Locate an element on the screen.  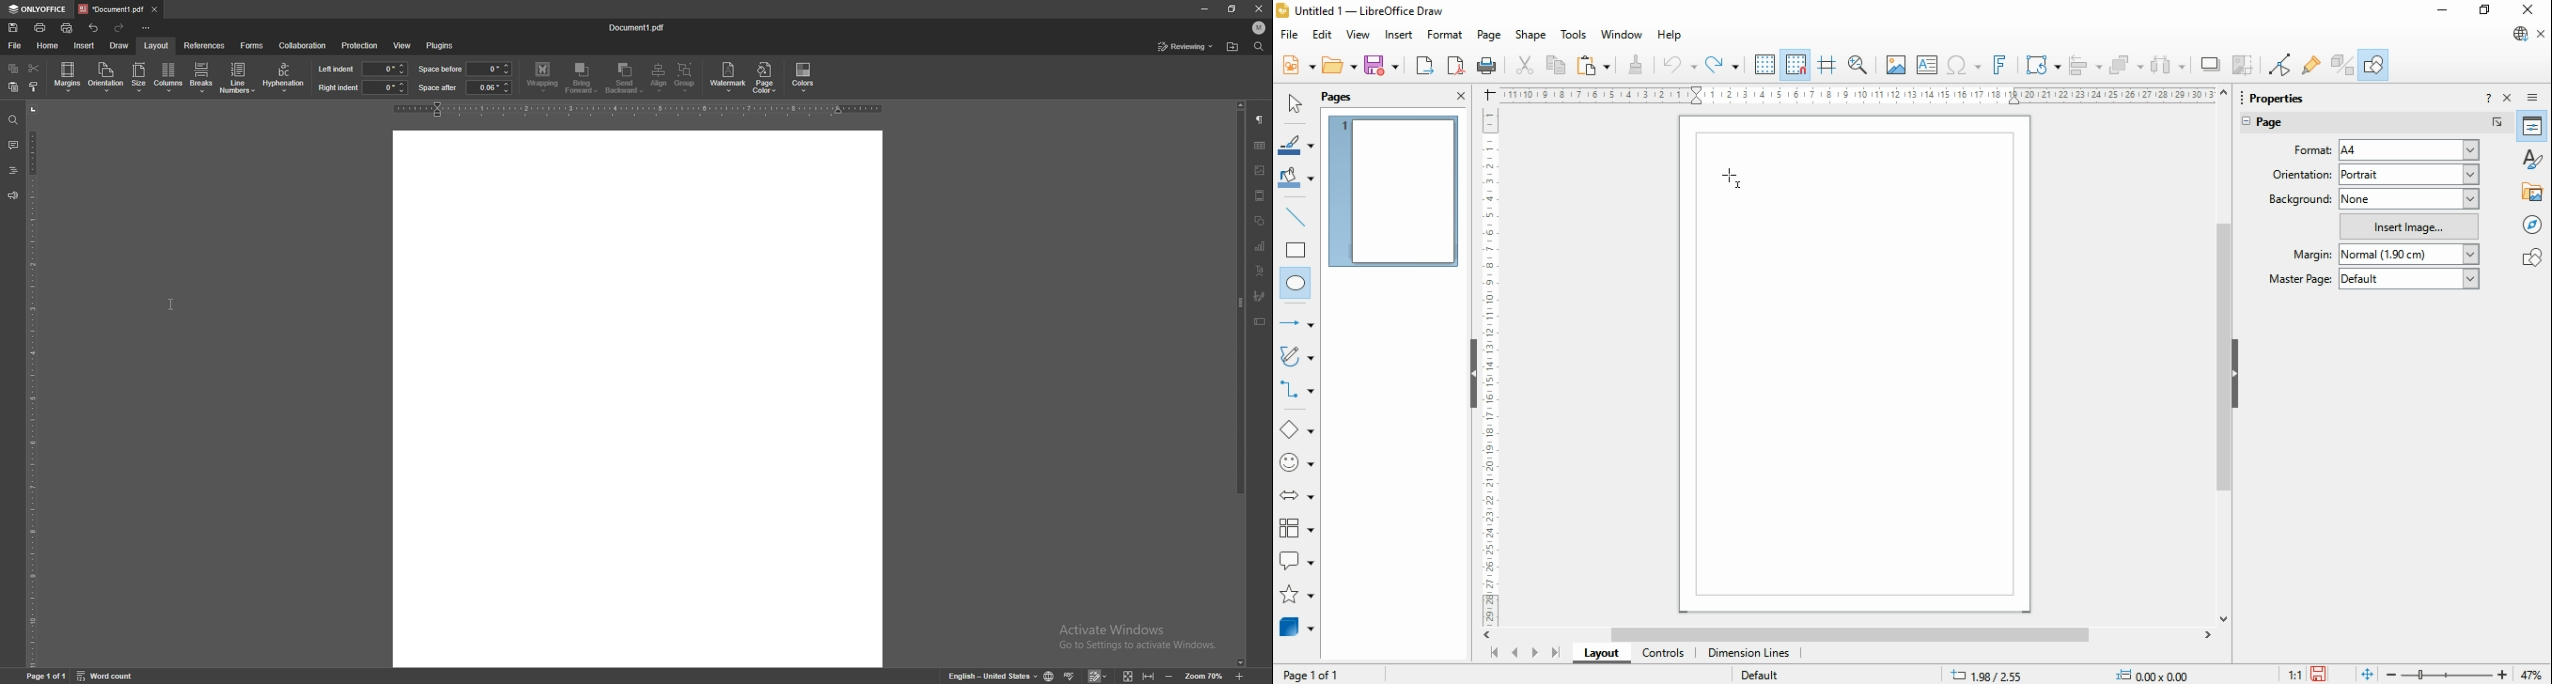
properties is located at coordinates (2286, 96).